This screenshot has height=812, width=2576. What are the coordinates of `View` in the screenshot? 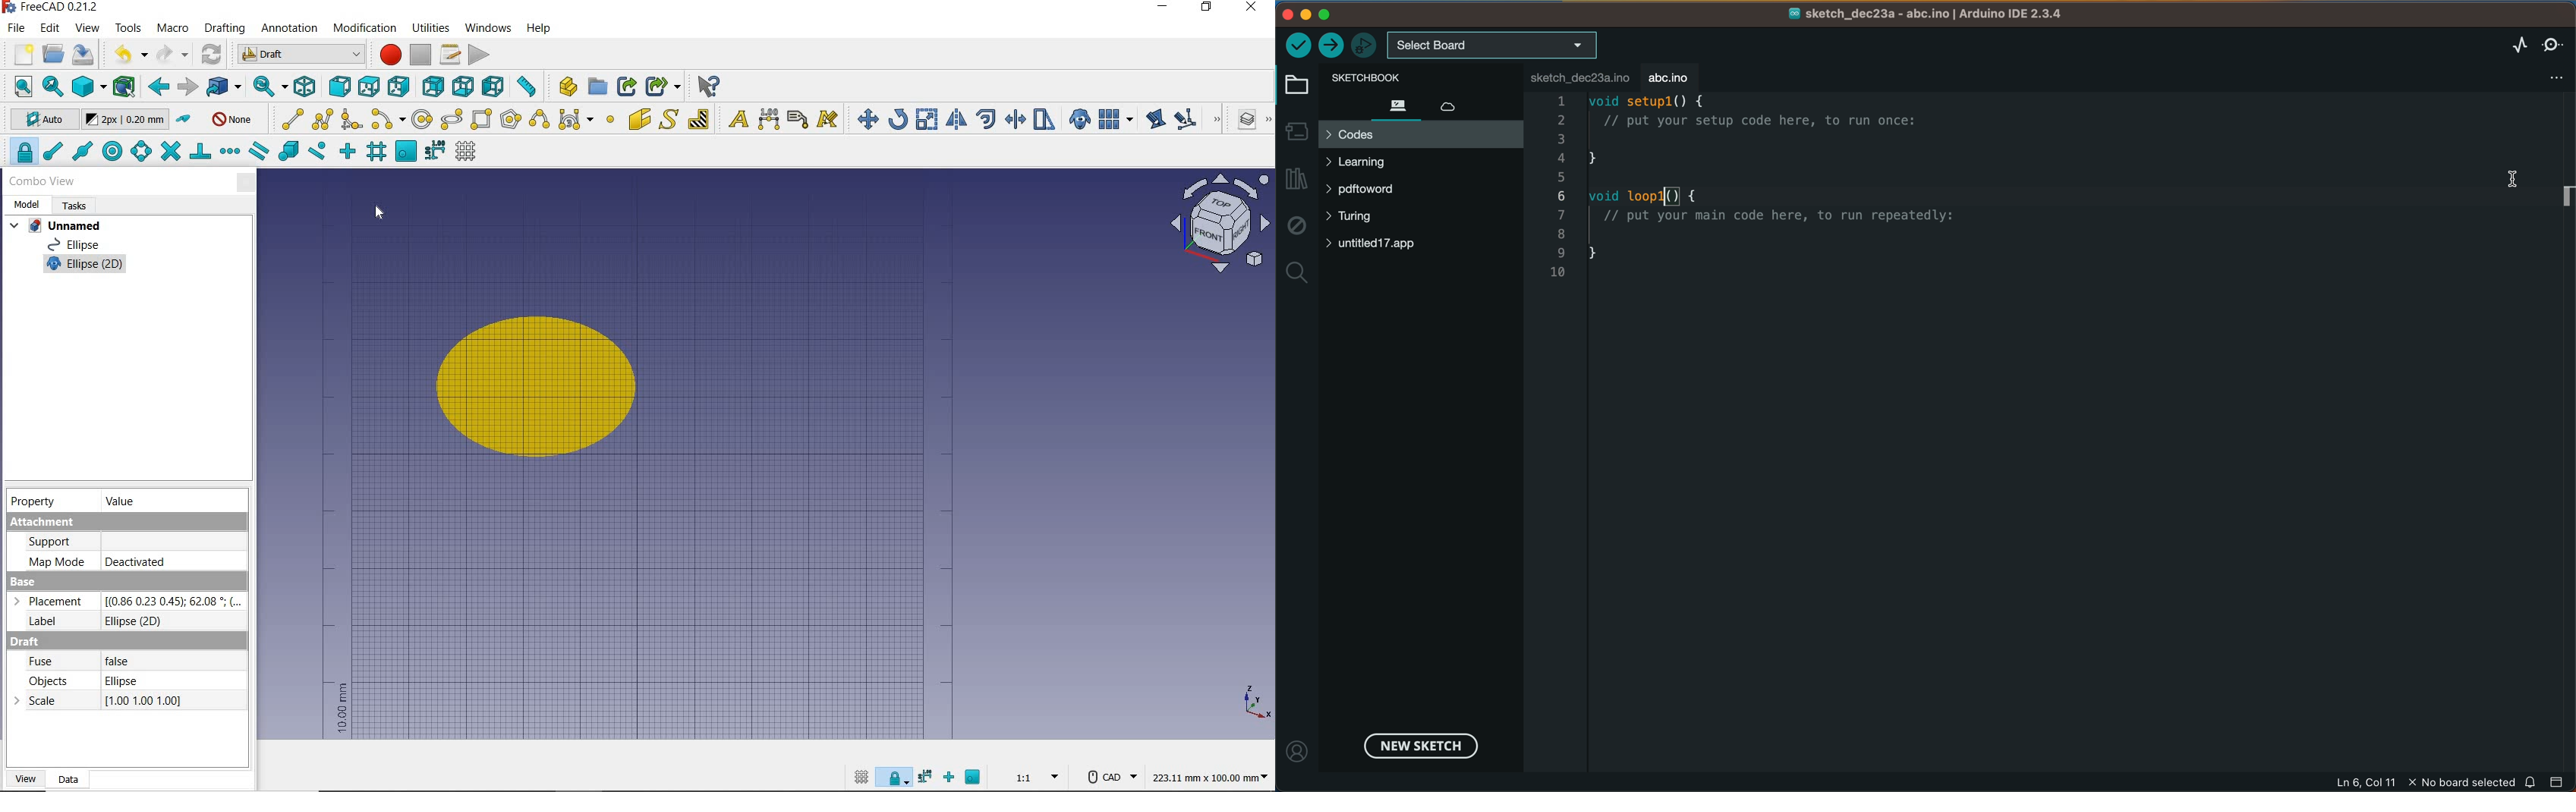 It's located at (27, 780).